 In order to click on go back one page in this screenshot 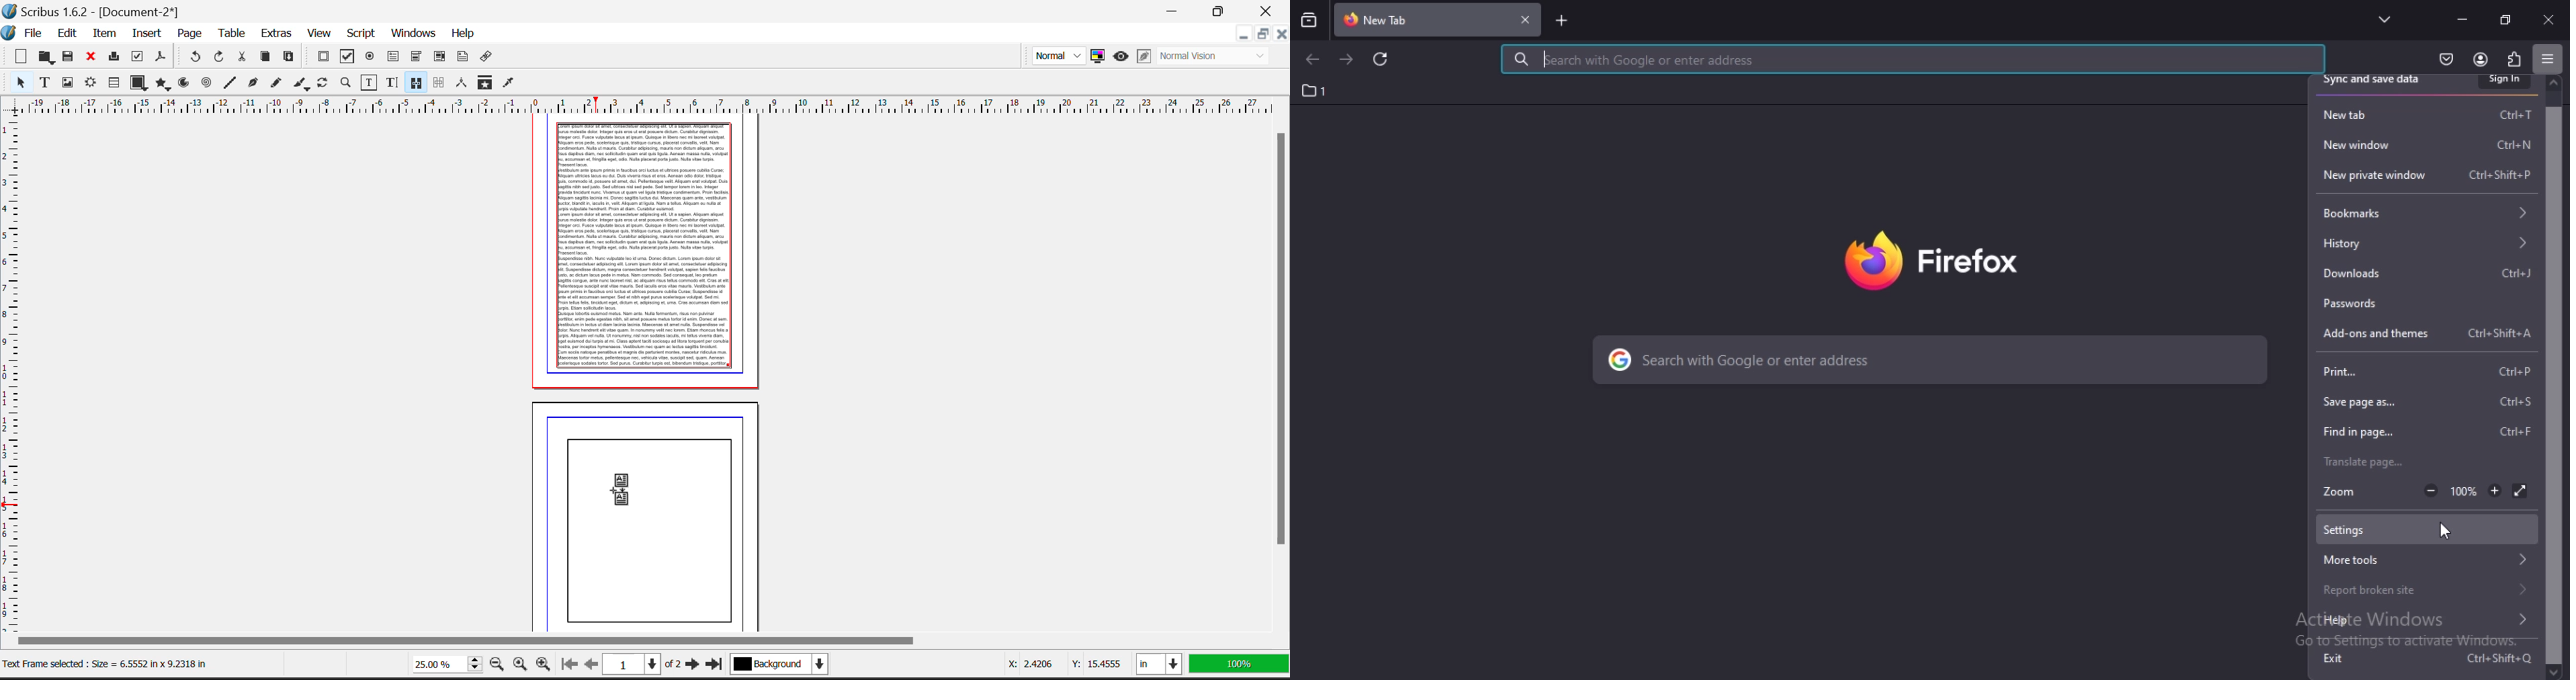, I will do `click(1310, 59)`.